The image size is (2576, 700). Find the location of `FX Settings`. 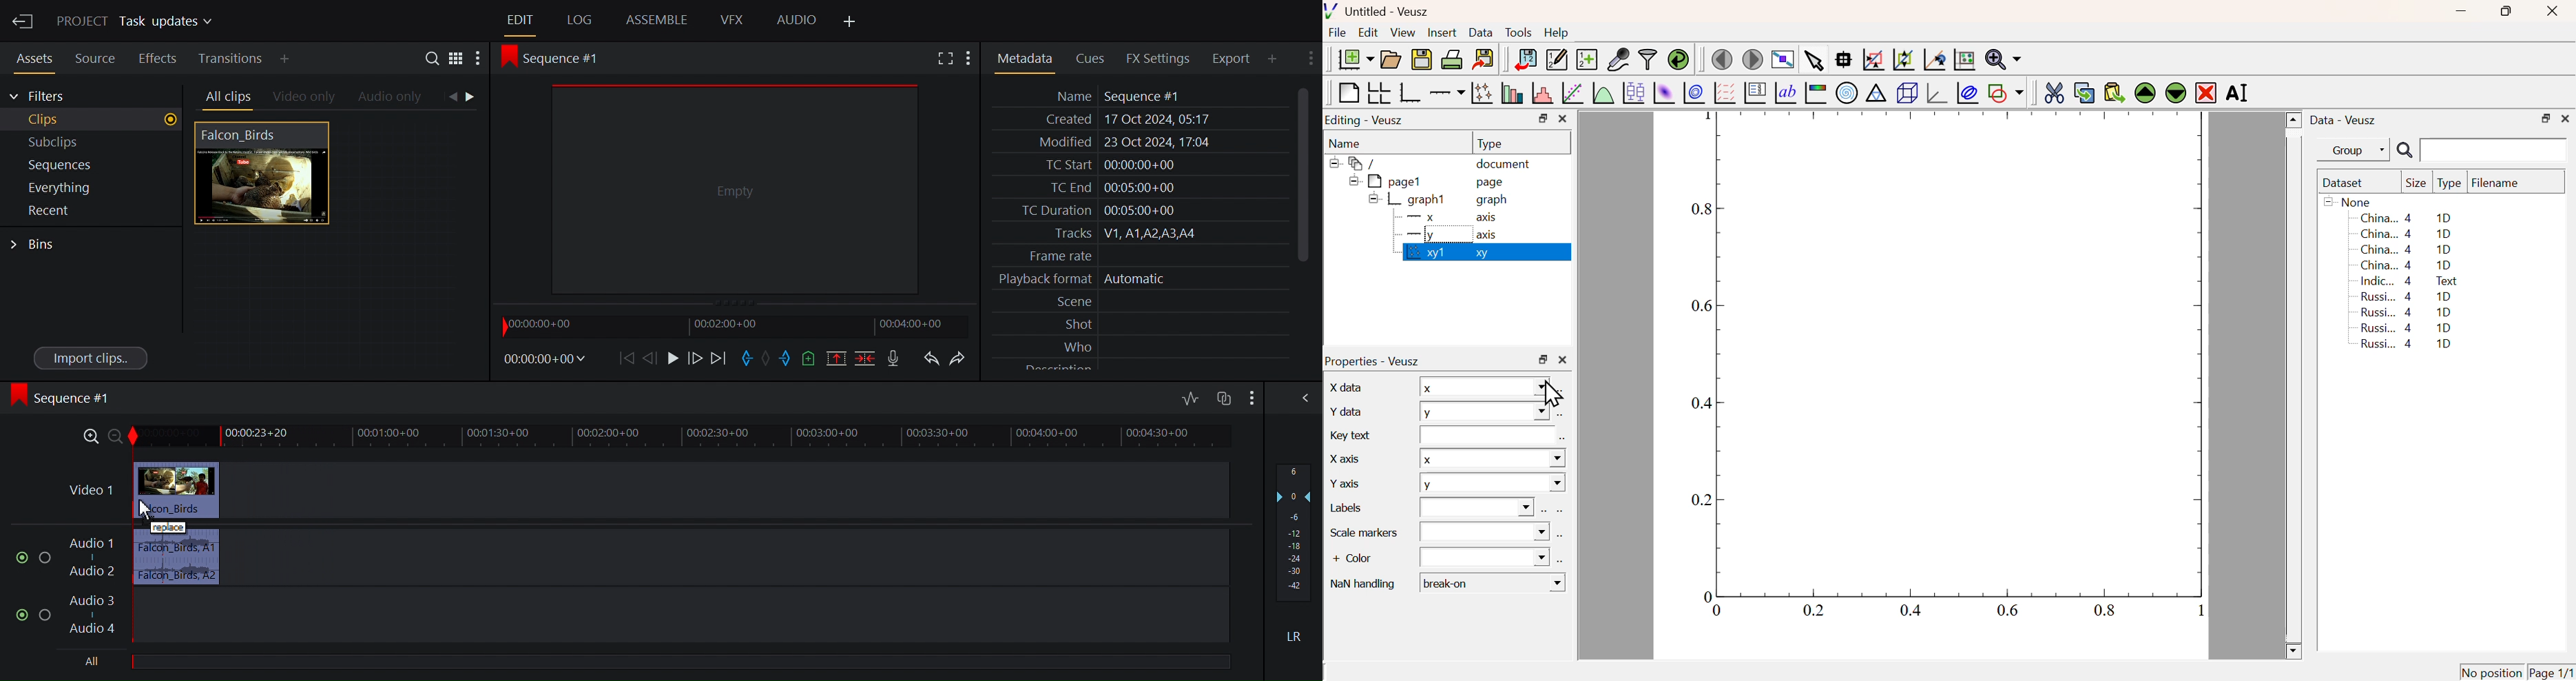

FX Settings is located at coordinates (1165, 58).